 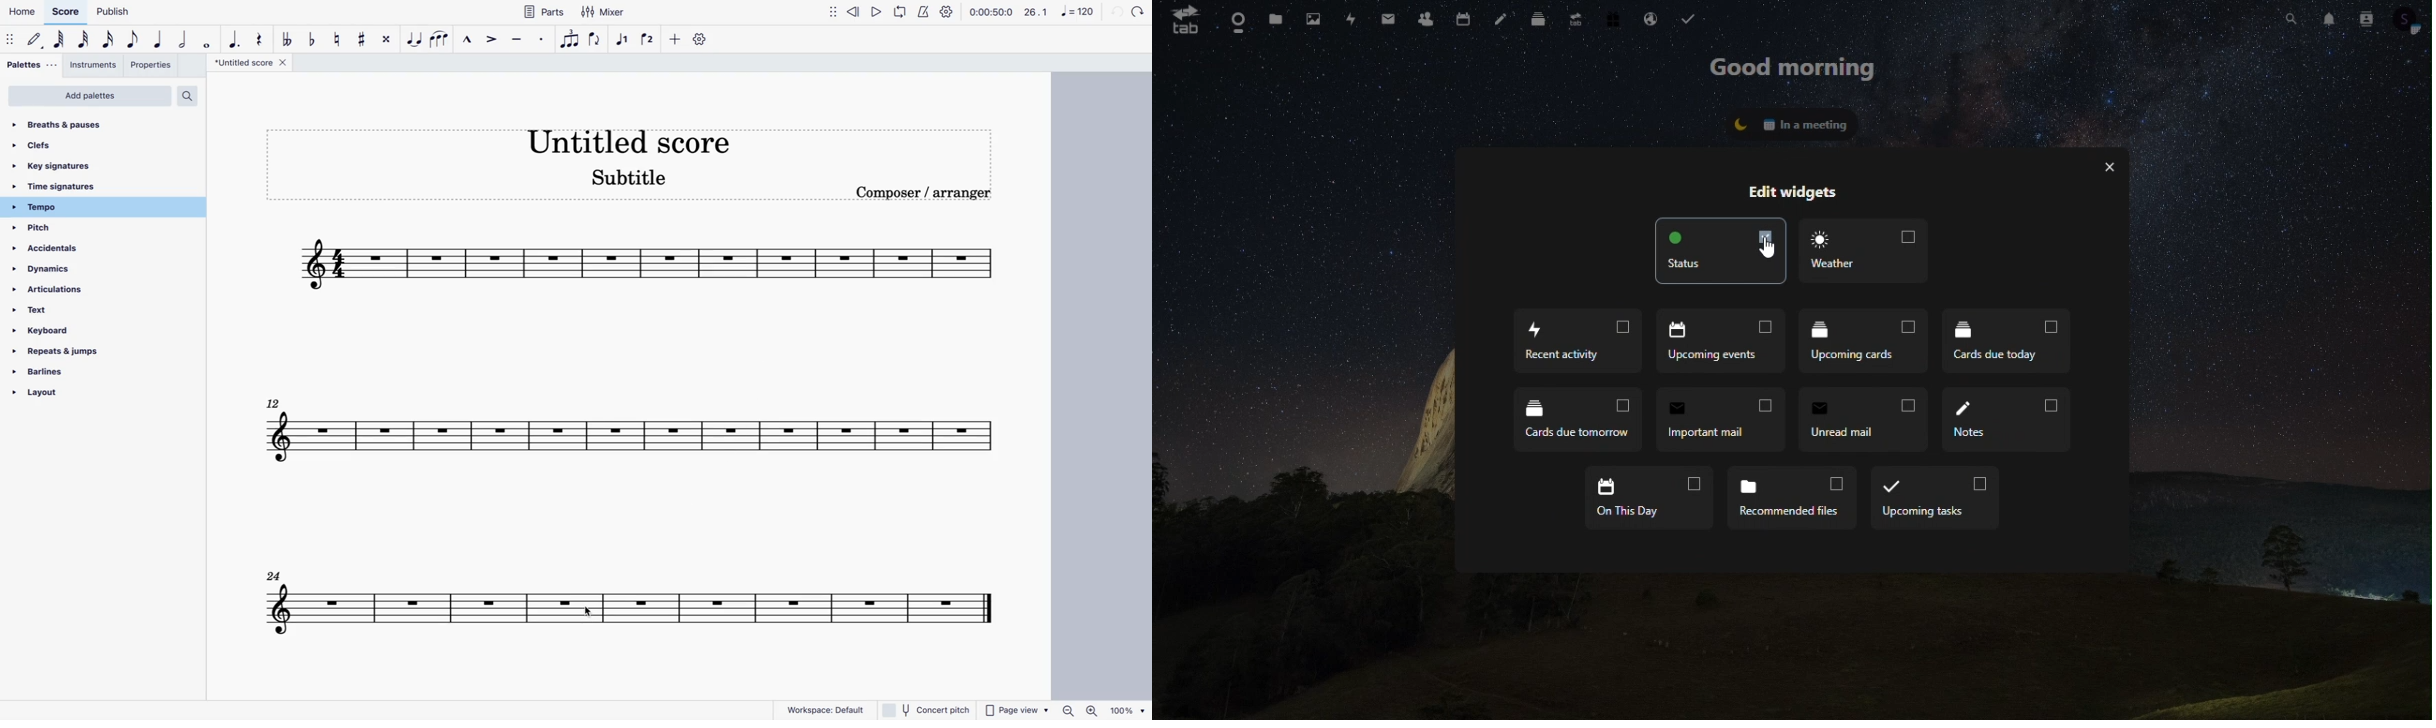 I want to click on unread mail, so click(x=1864, y=417).